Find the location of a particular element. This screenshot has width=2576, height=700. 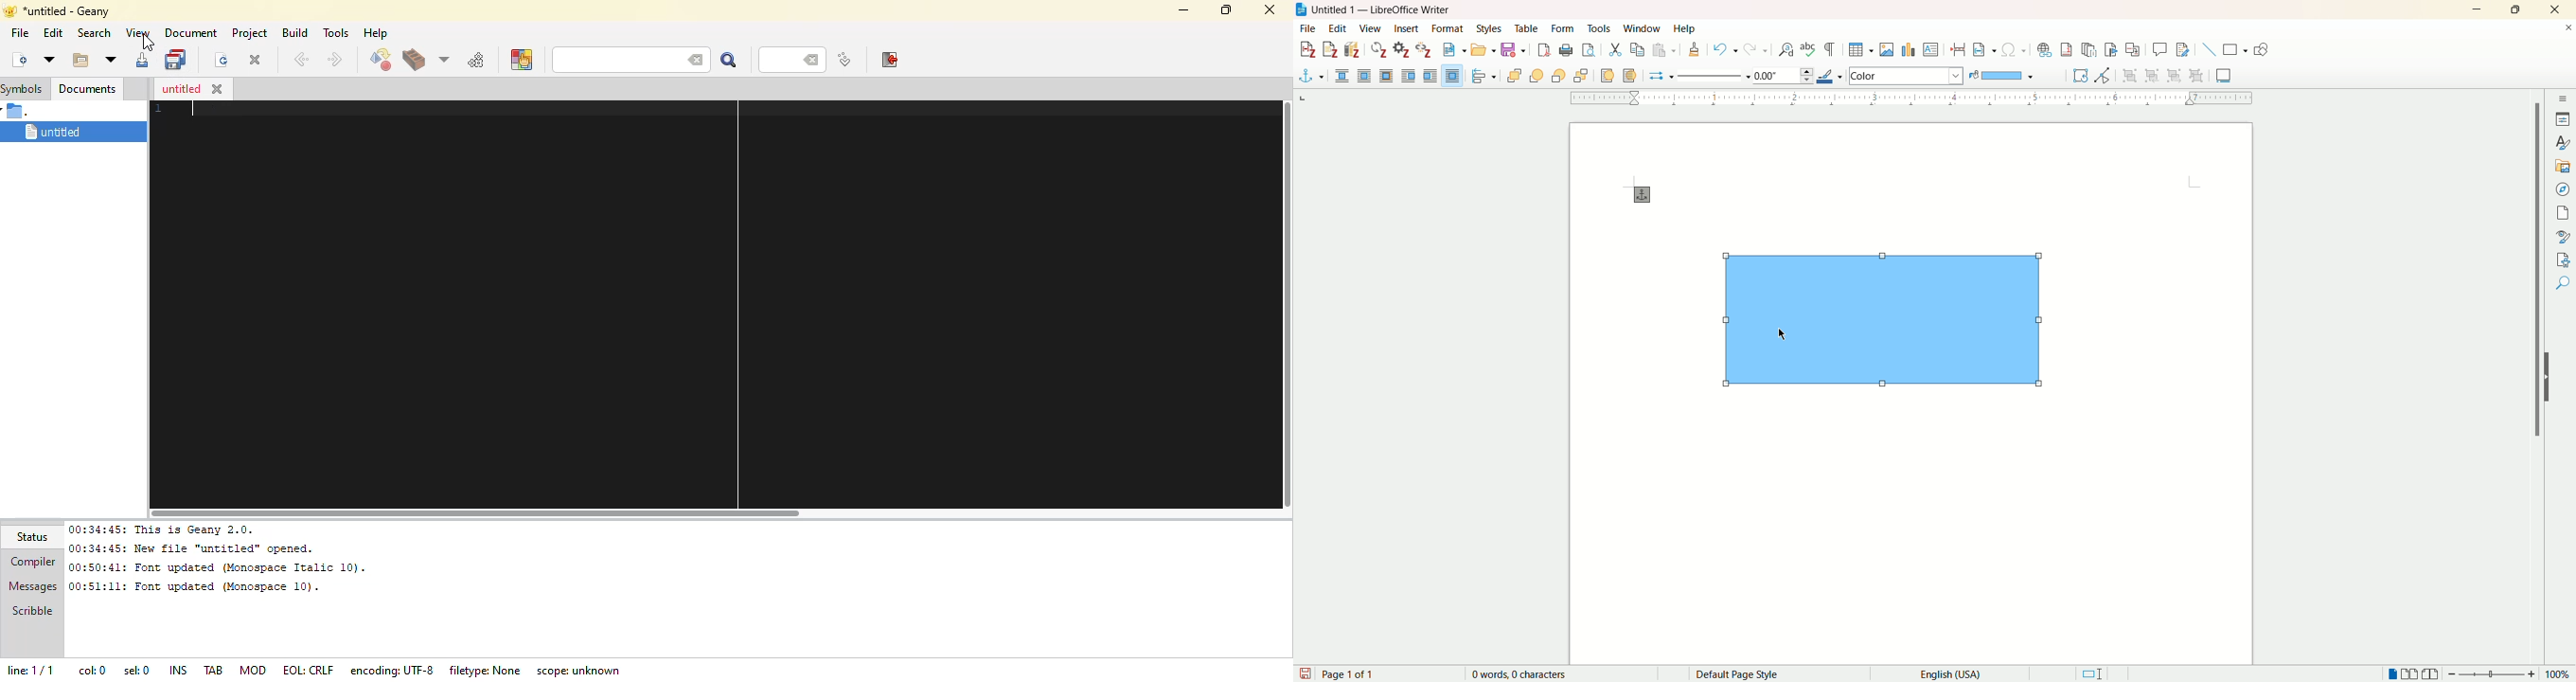

. is located at coordinates (19, 111).